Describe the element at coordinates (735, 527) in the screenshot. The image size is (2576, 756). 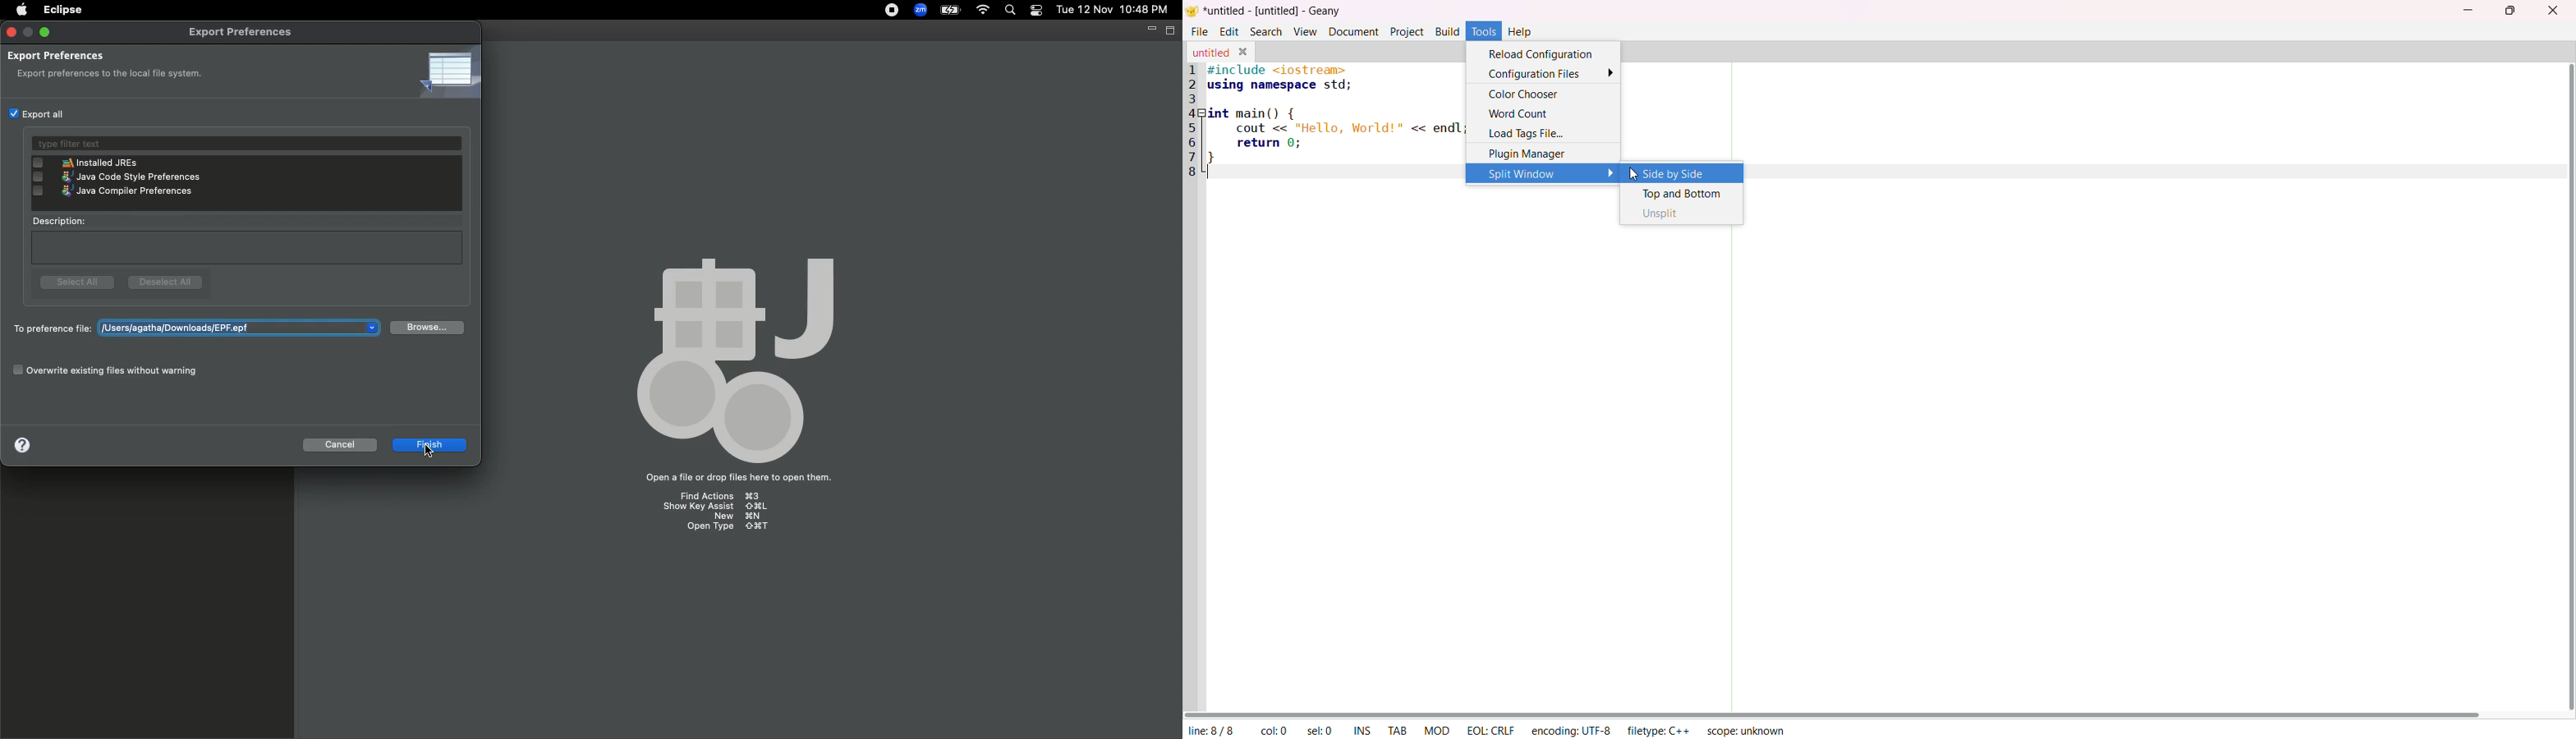
I see `open type ` at that location.